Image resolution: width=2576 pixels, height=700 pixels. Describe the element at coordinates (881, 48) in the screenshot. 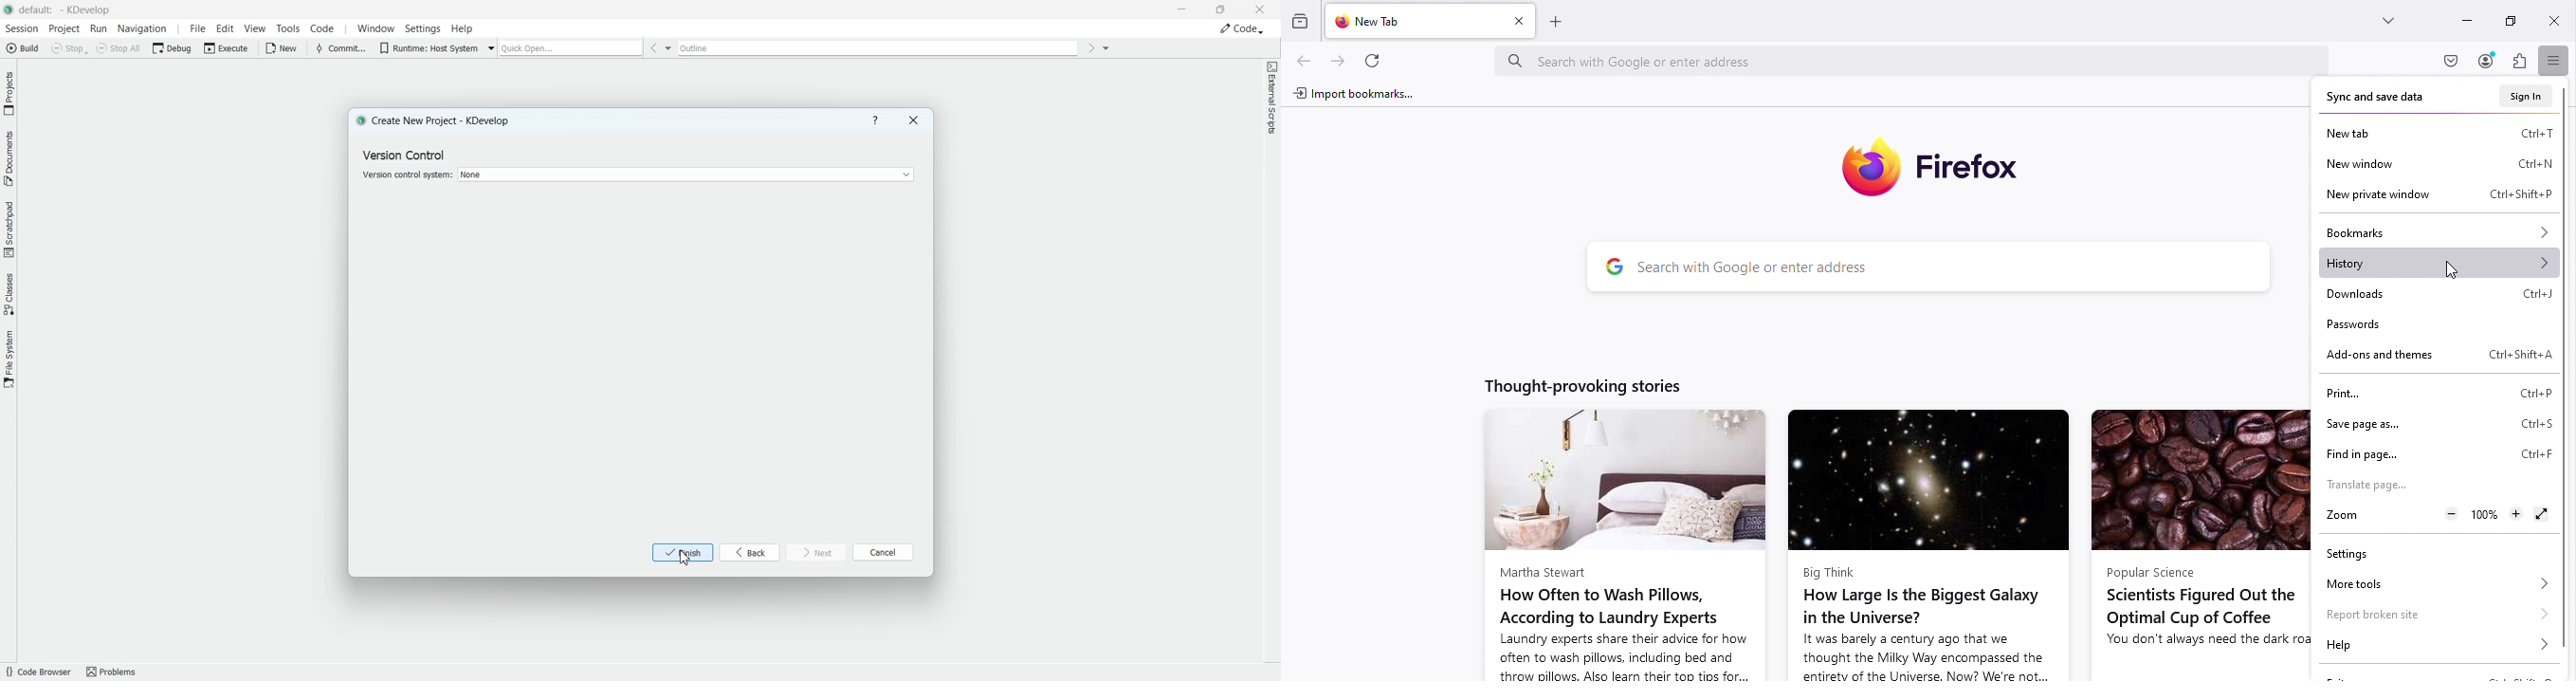

I see `Outline` at that location.